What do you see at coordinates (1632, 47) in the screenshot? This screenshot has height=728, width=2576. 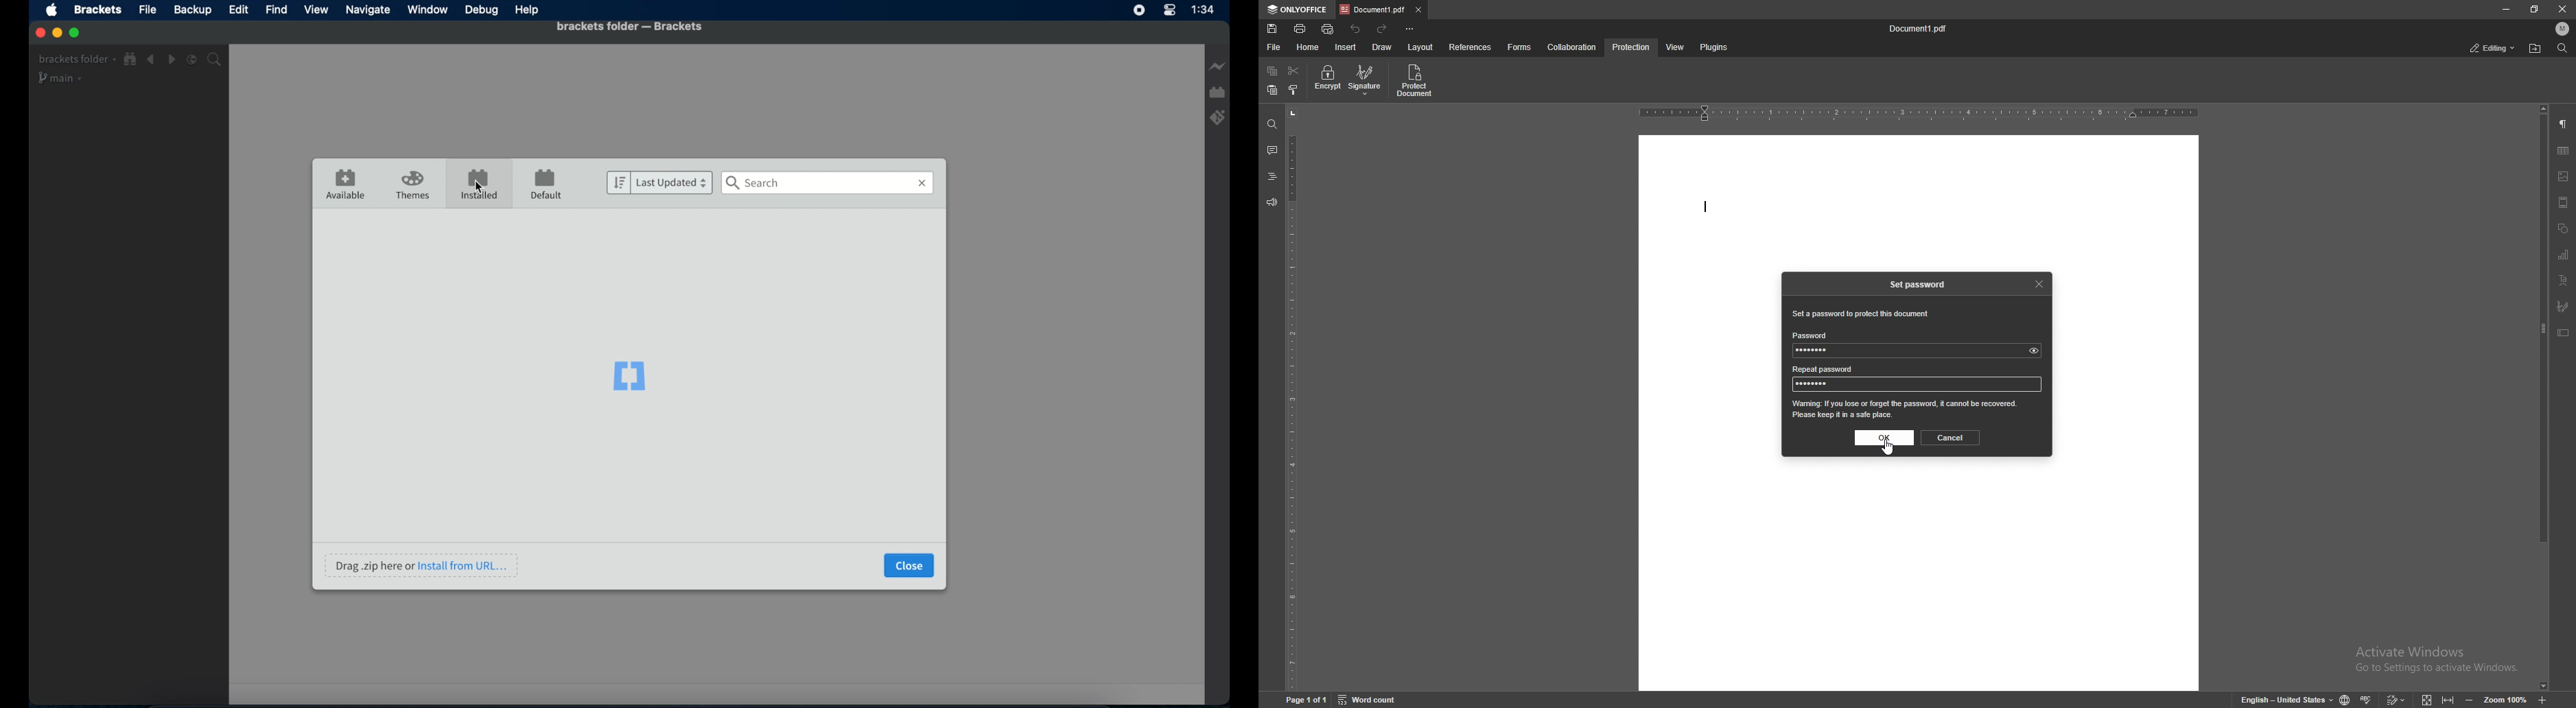 I see `protection` at bounding box center [1632, 47].